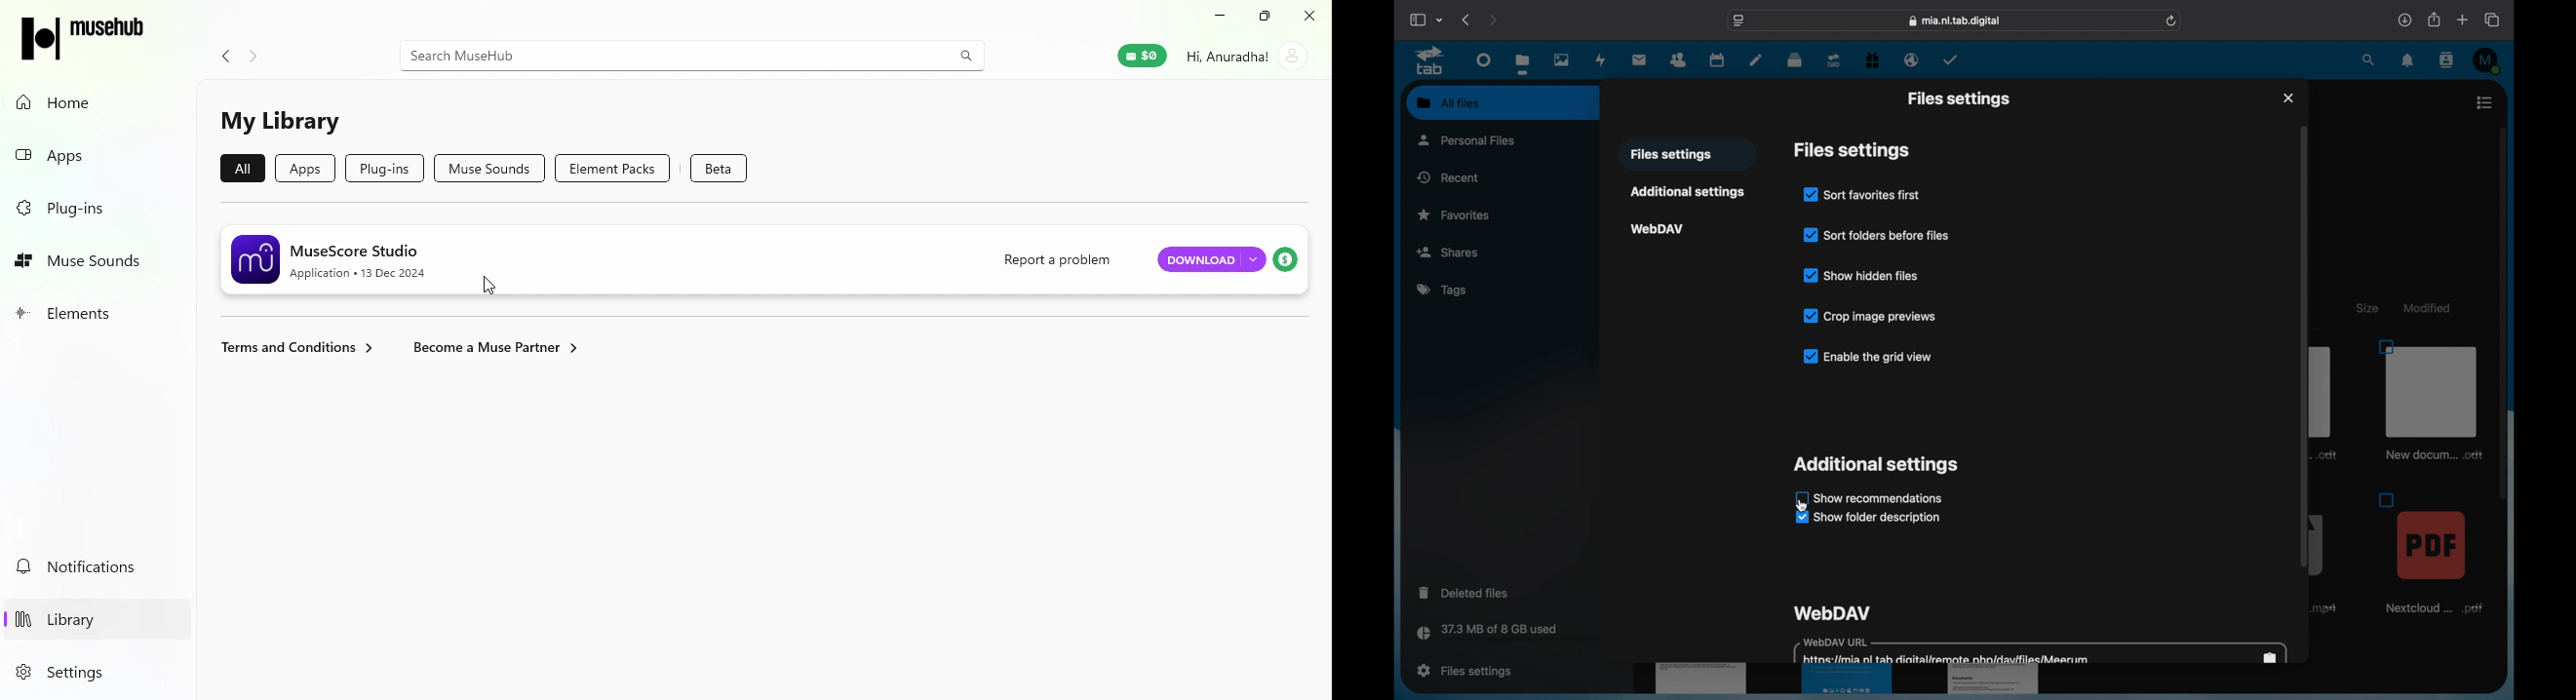 The height and width of the screenshot is (700, 2576). Describe the element at coordinates (1056, 258) in the screenshot. I see `report a problem` at that location.